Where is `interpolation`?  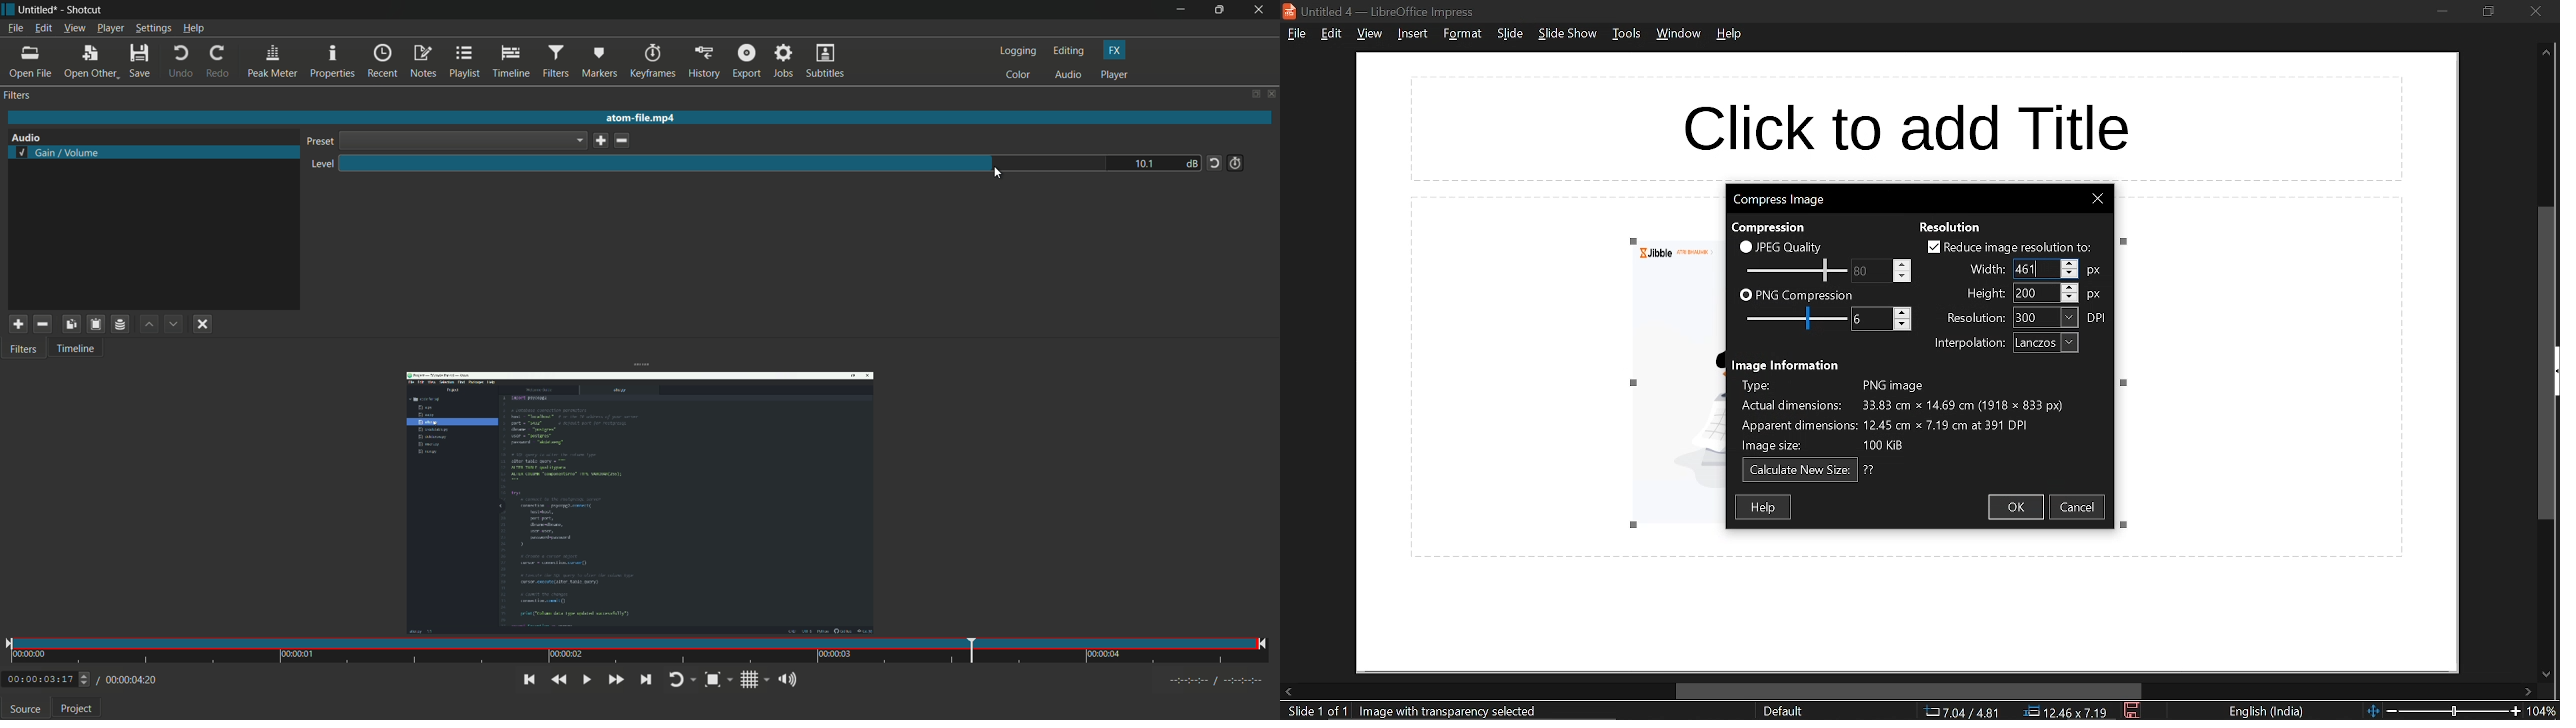
interpolation is located at coordinates (2045, 343).